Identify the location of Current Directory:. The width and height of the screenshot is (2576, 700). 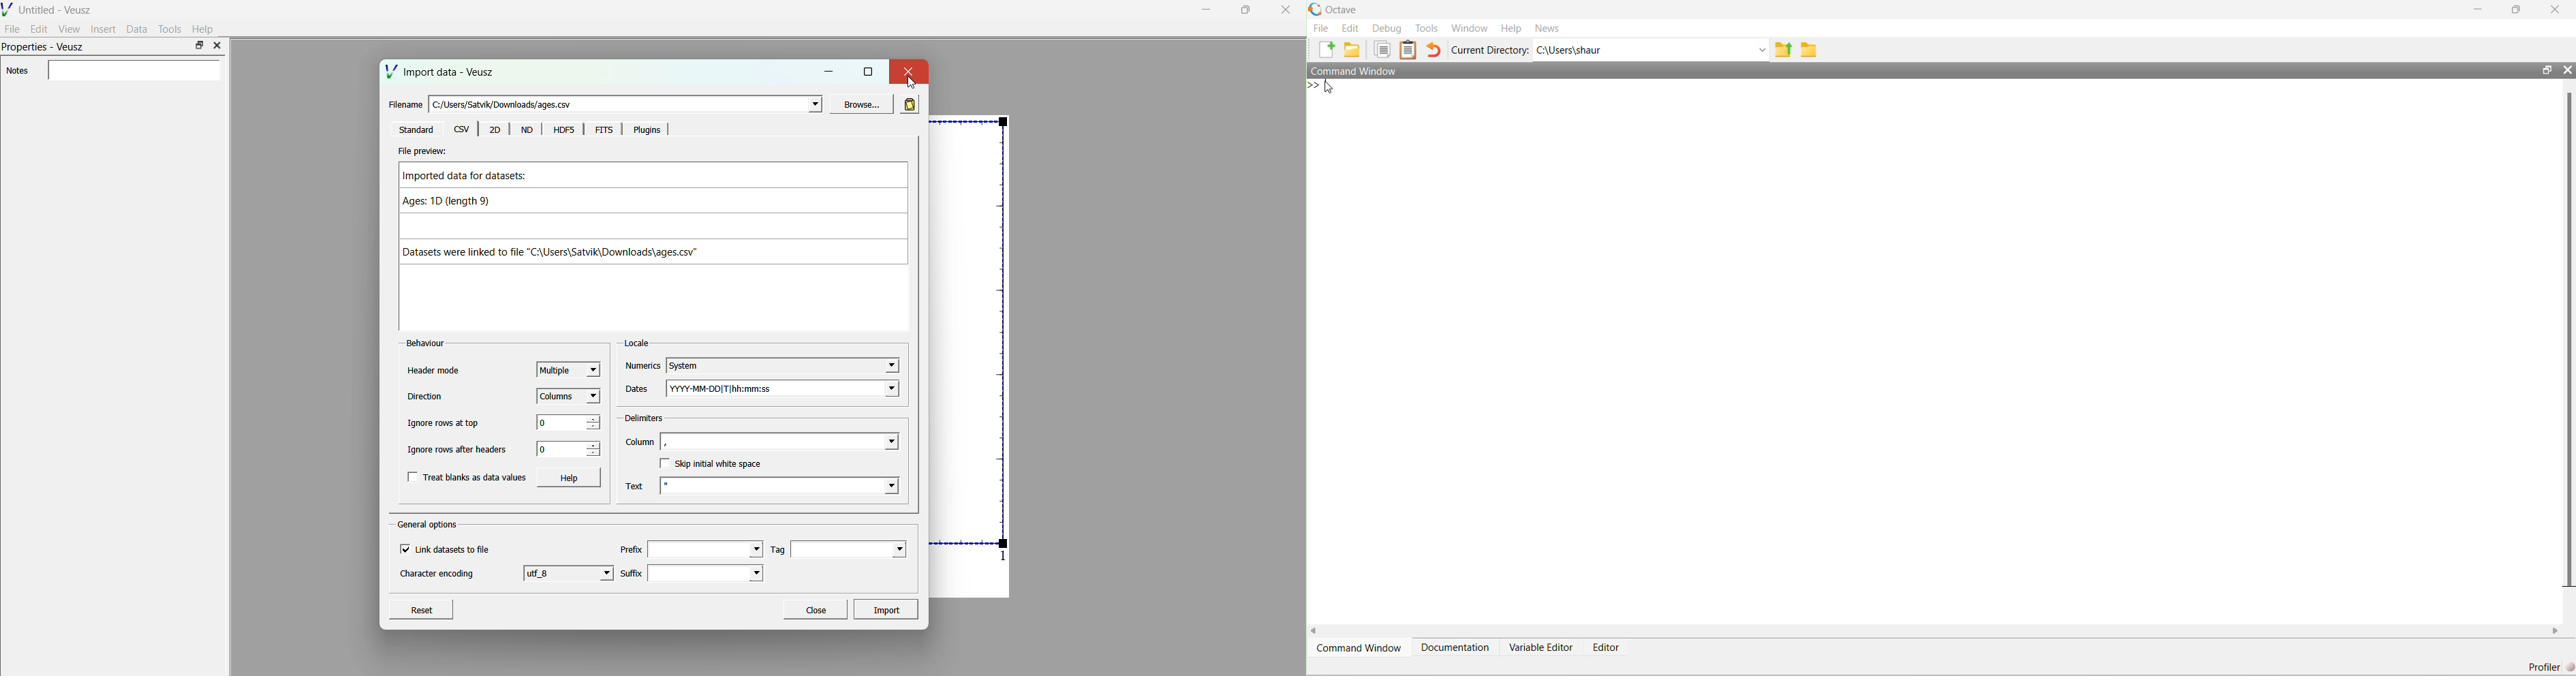
(1490, 50).